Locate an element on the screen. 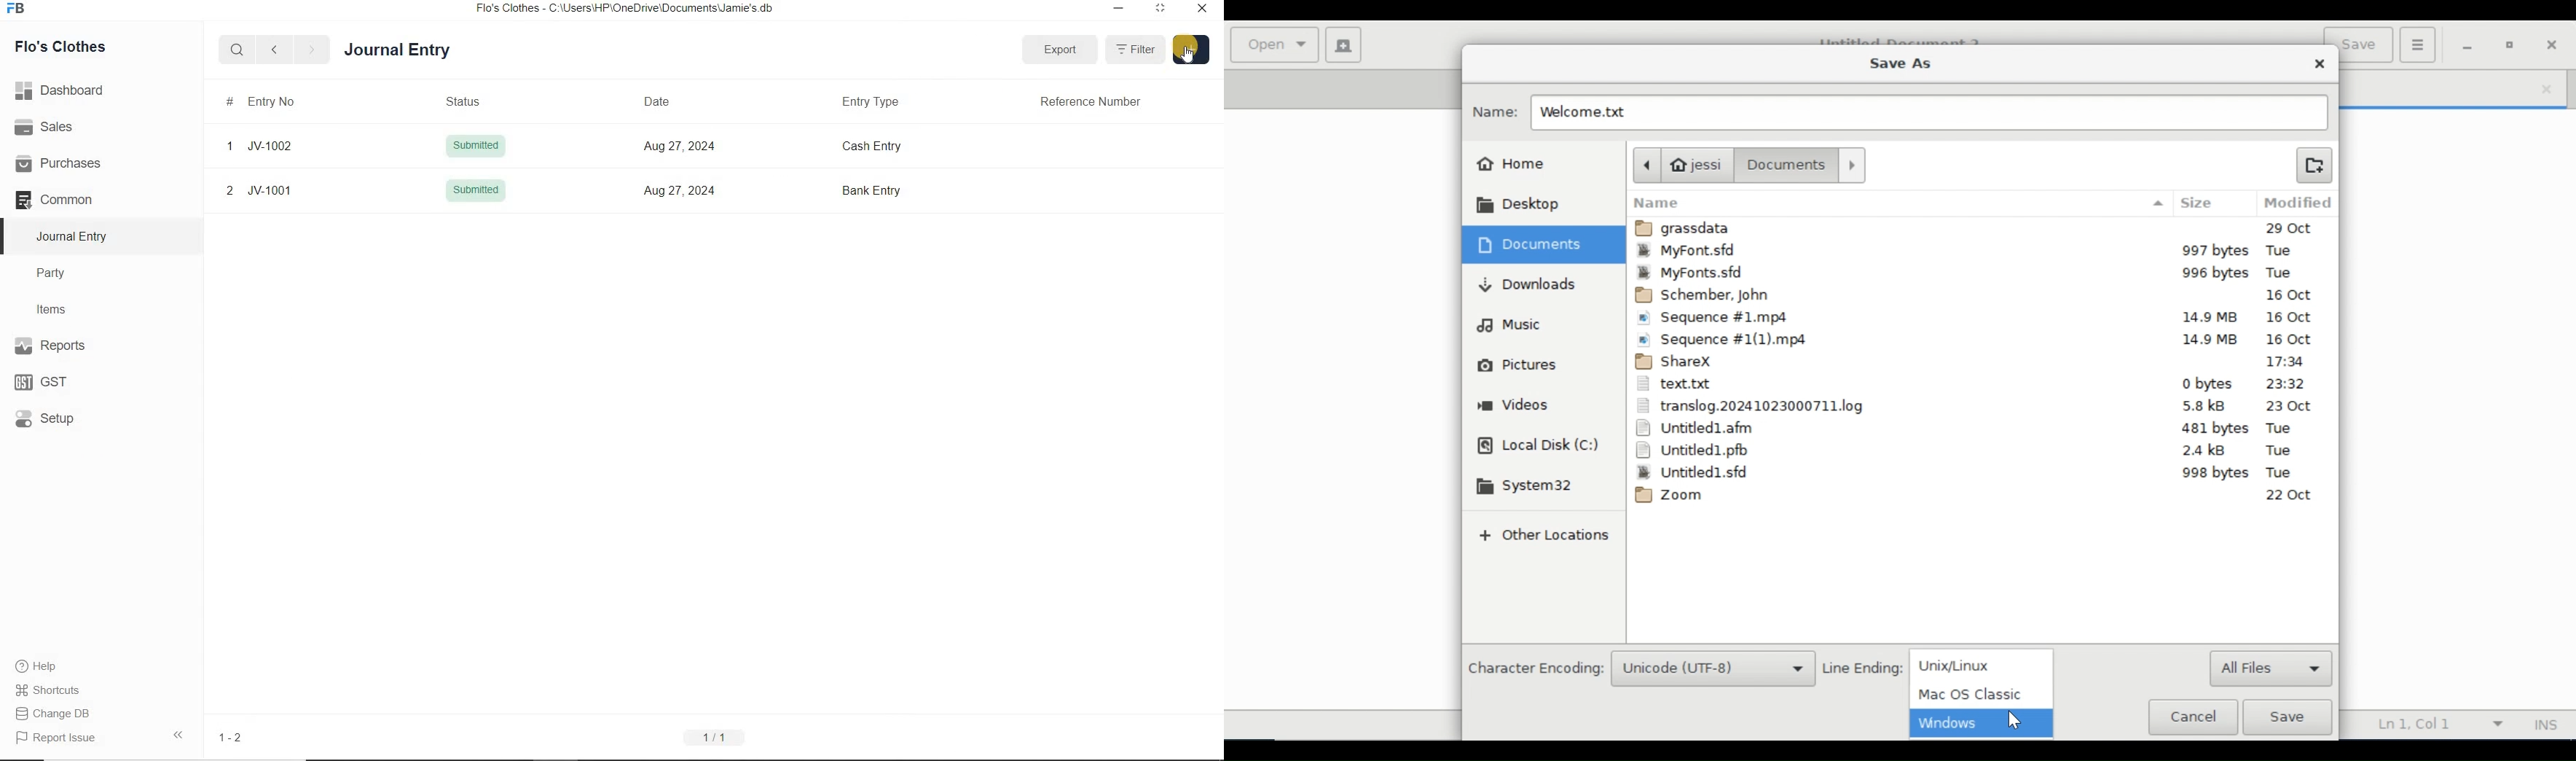  1/1 is located at coordinates (713, 738).